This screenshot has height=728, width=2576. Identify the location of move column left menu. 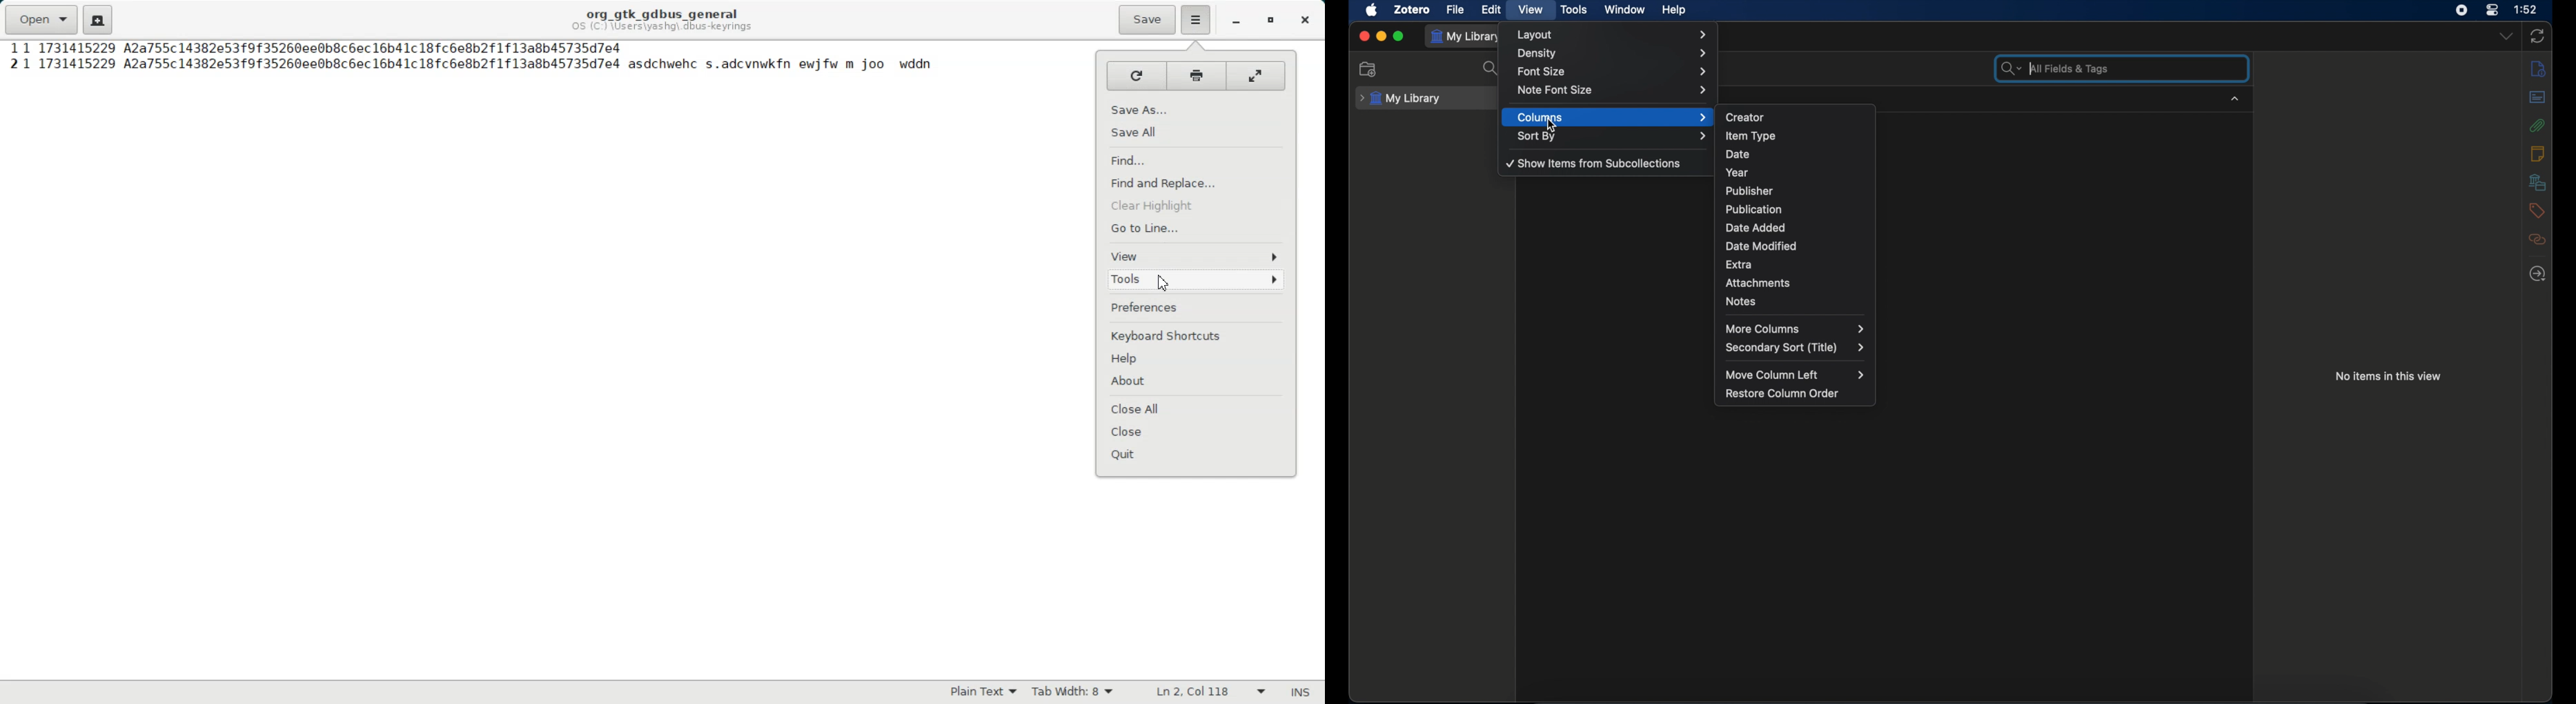
(1799, 375).